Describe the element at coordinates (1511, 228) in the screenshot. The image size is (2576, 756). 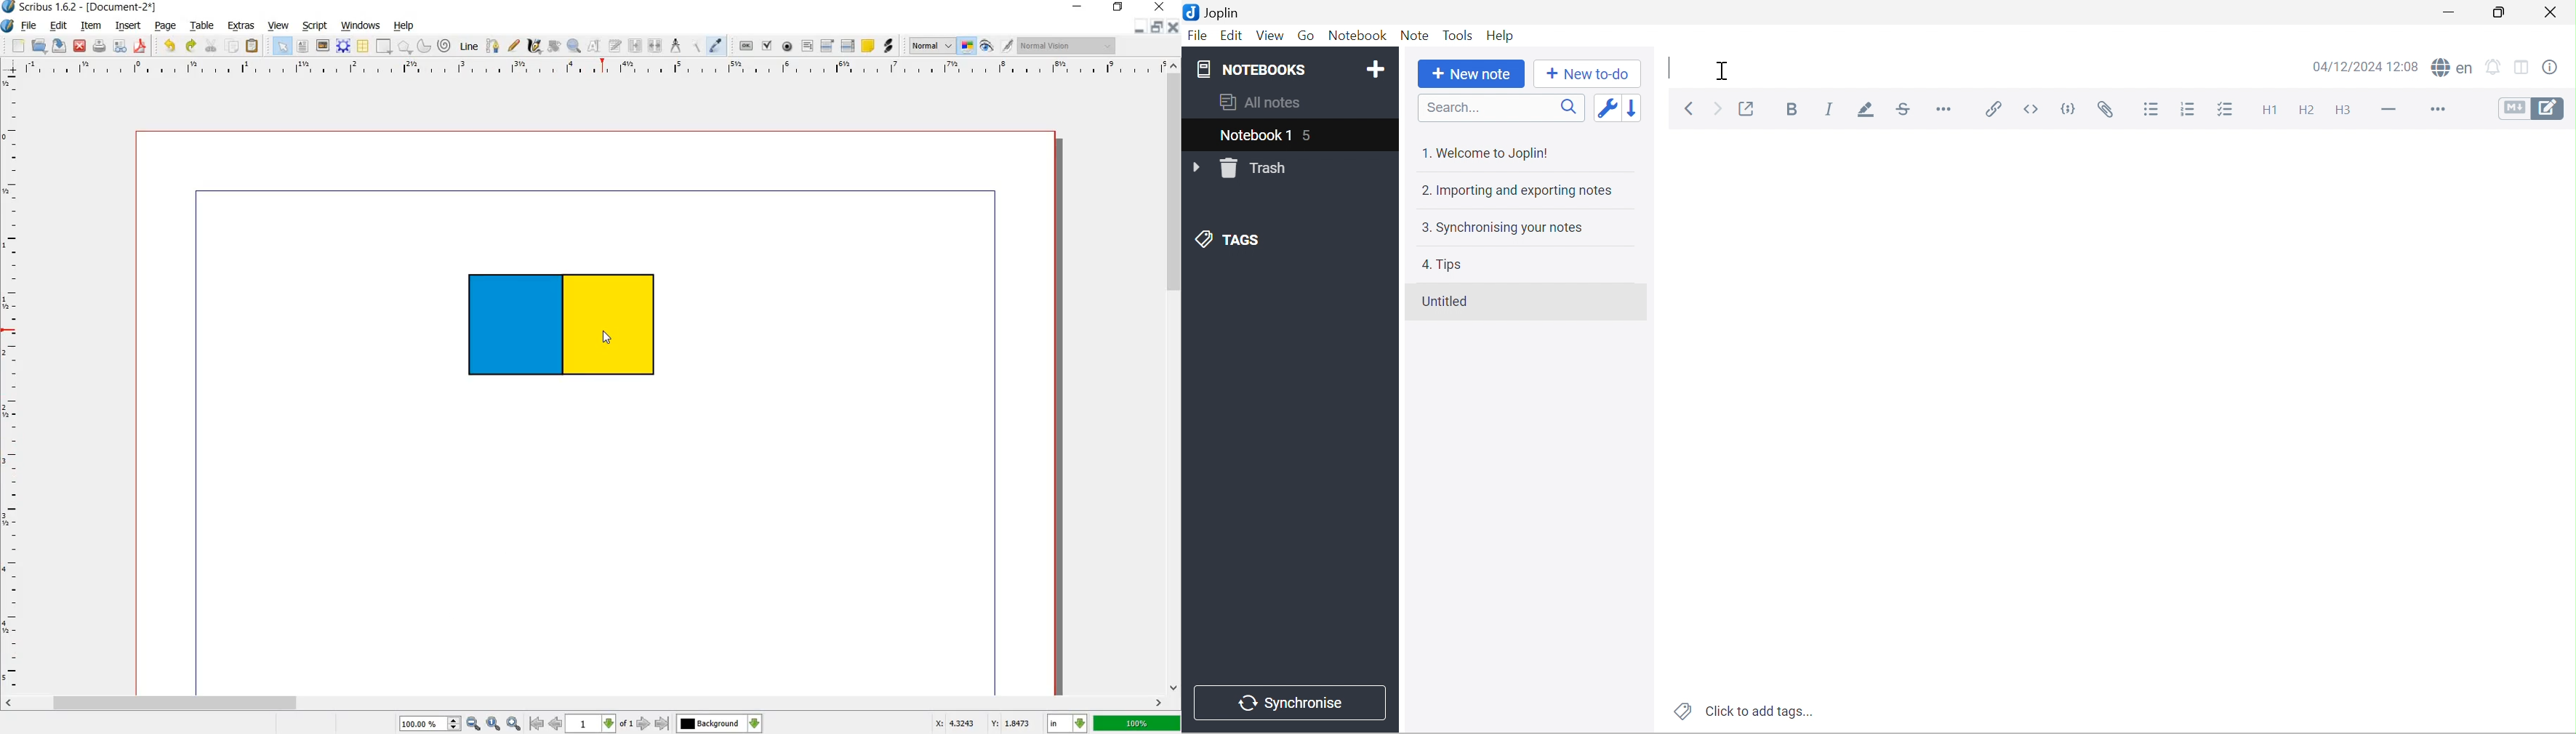
I see `3. Synchronising your notes` at that location.